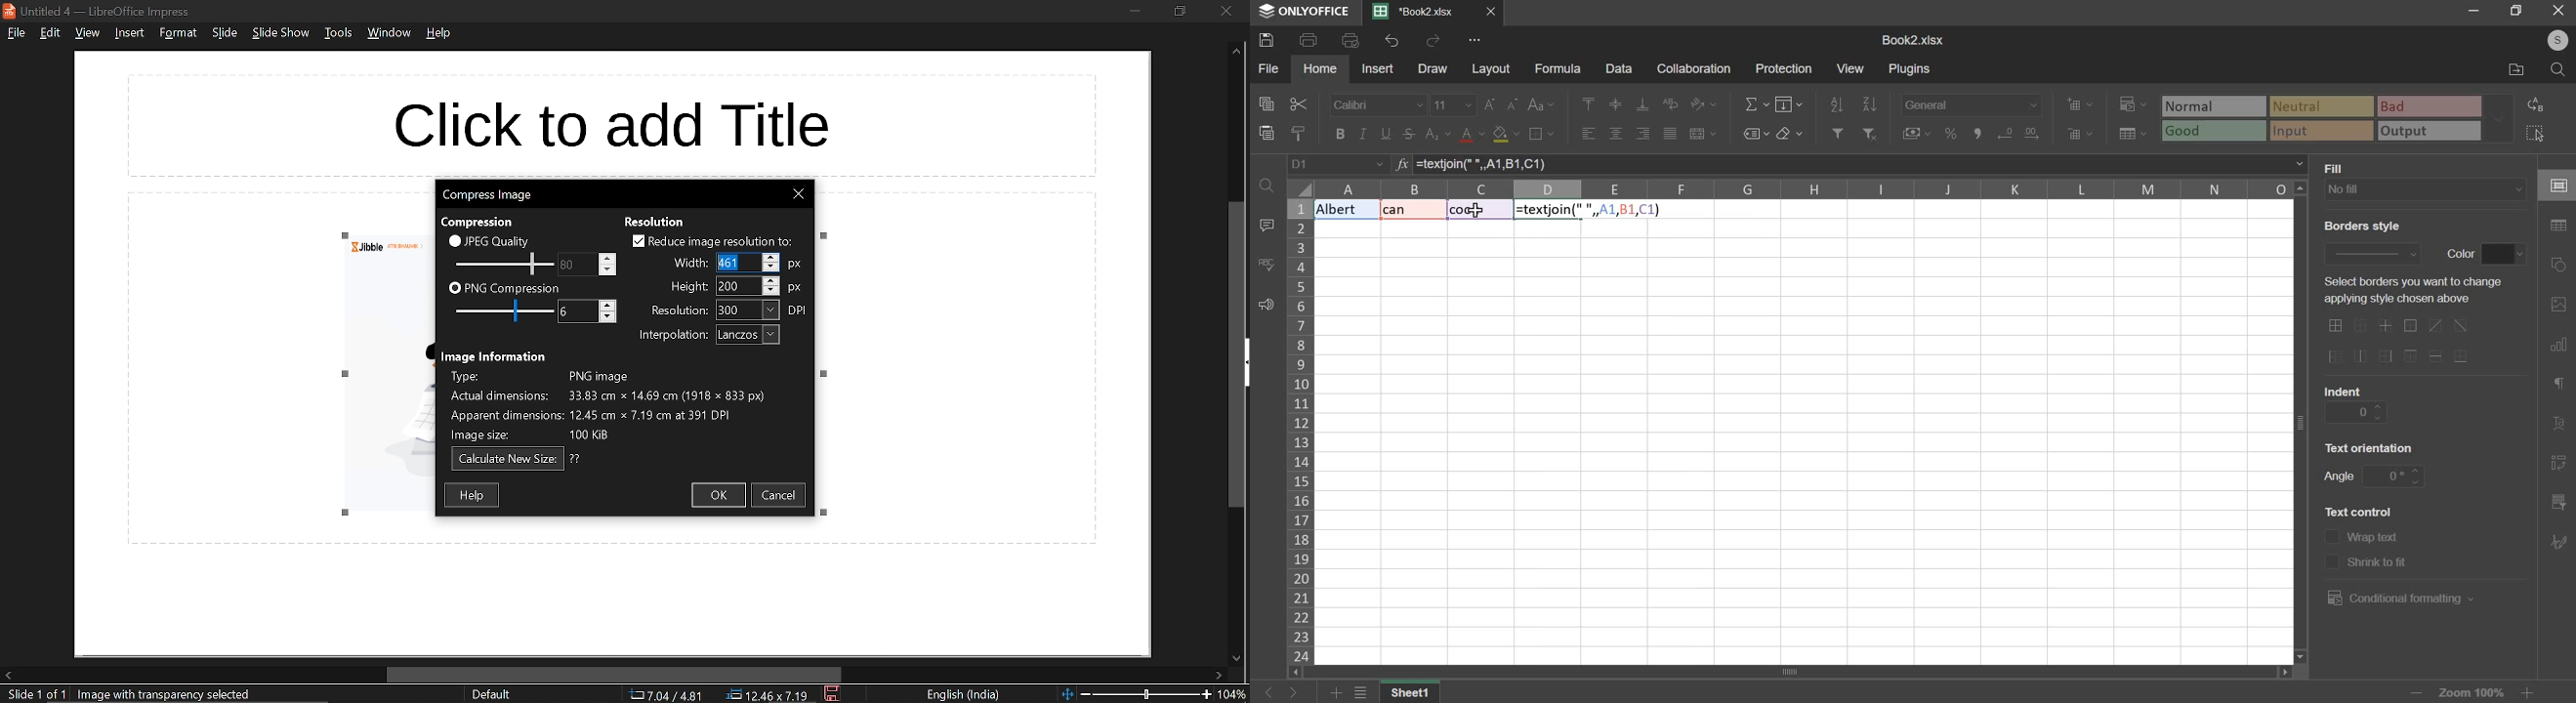 The height and width of the screenshot is (728, 2576). What do you see at coordinates (2405, 342) in the screenshot?
I see `border options` at bounding box center [2405, 342].